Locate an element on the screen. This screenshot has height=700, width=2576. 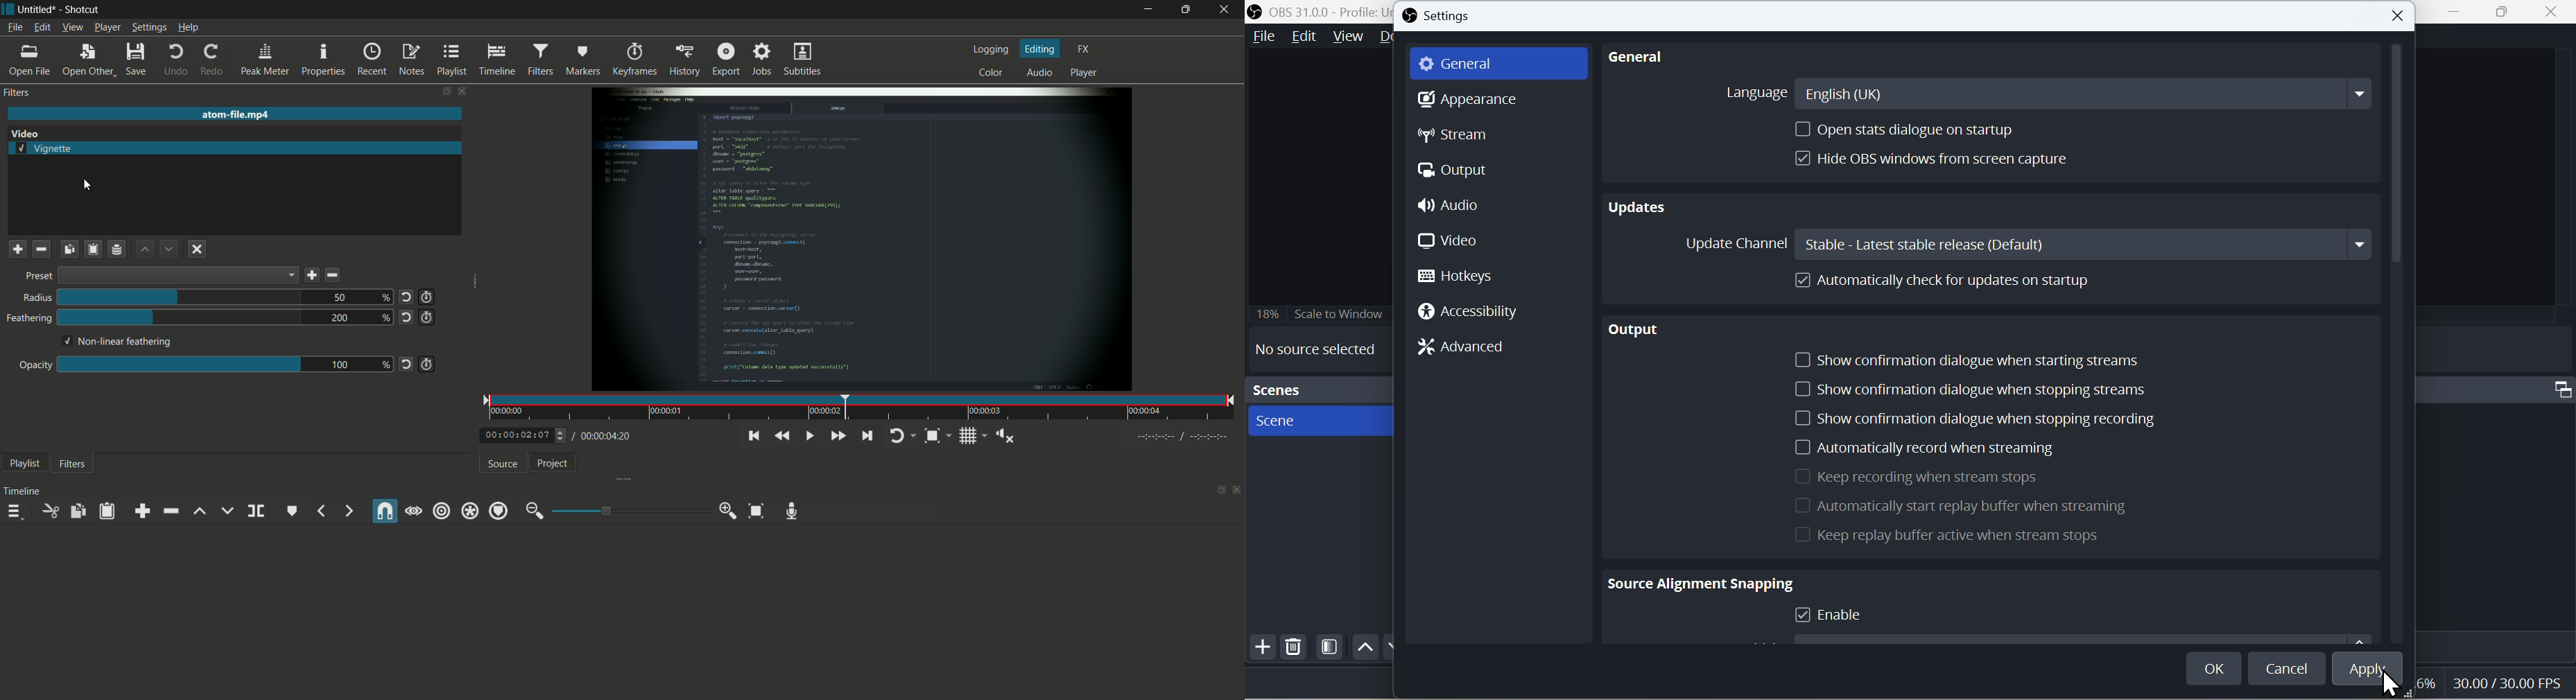
minimize is located at coordinates (1148, 10).